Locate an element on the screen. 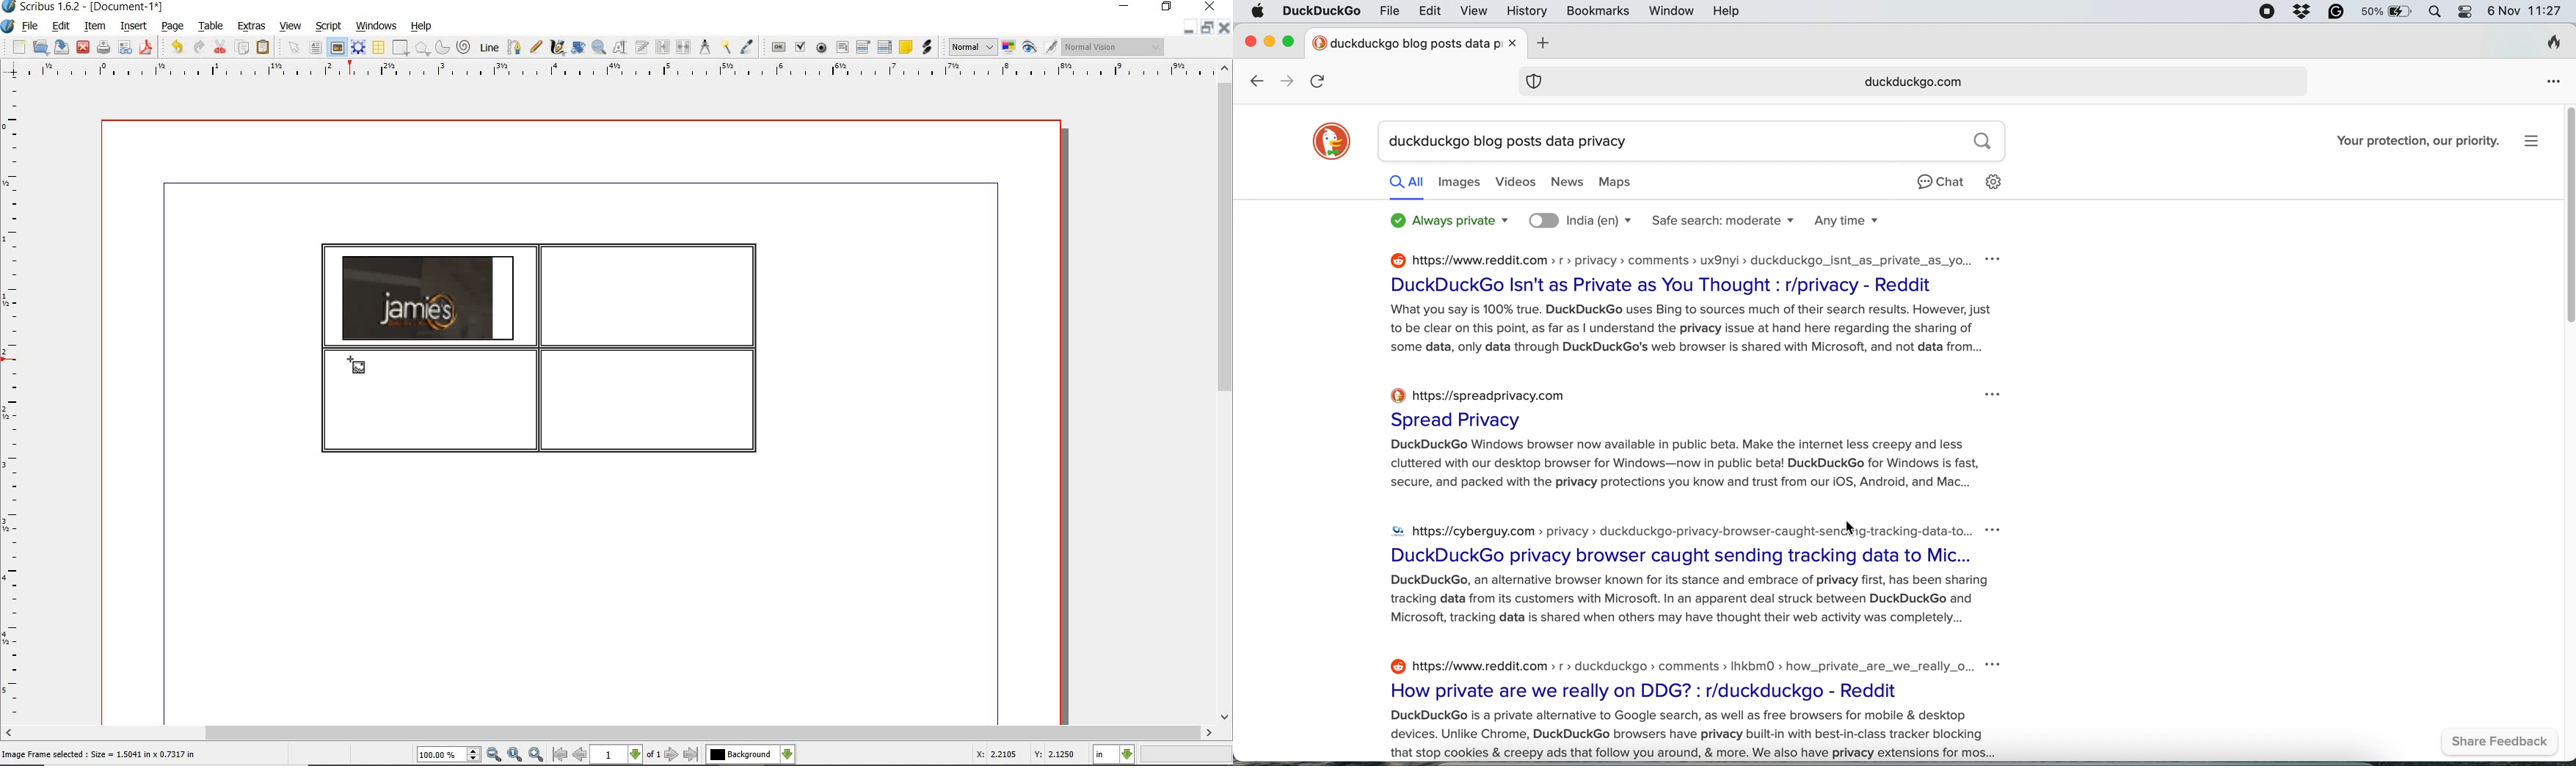  shape is located at coordinates (423, 49).